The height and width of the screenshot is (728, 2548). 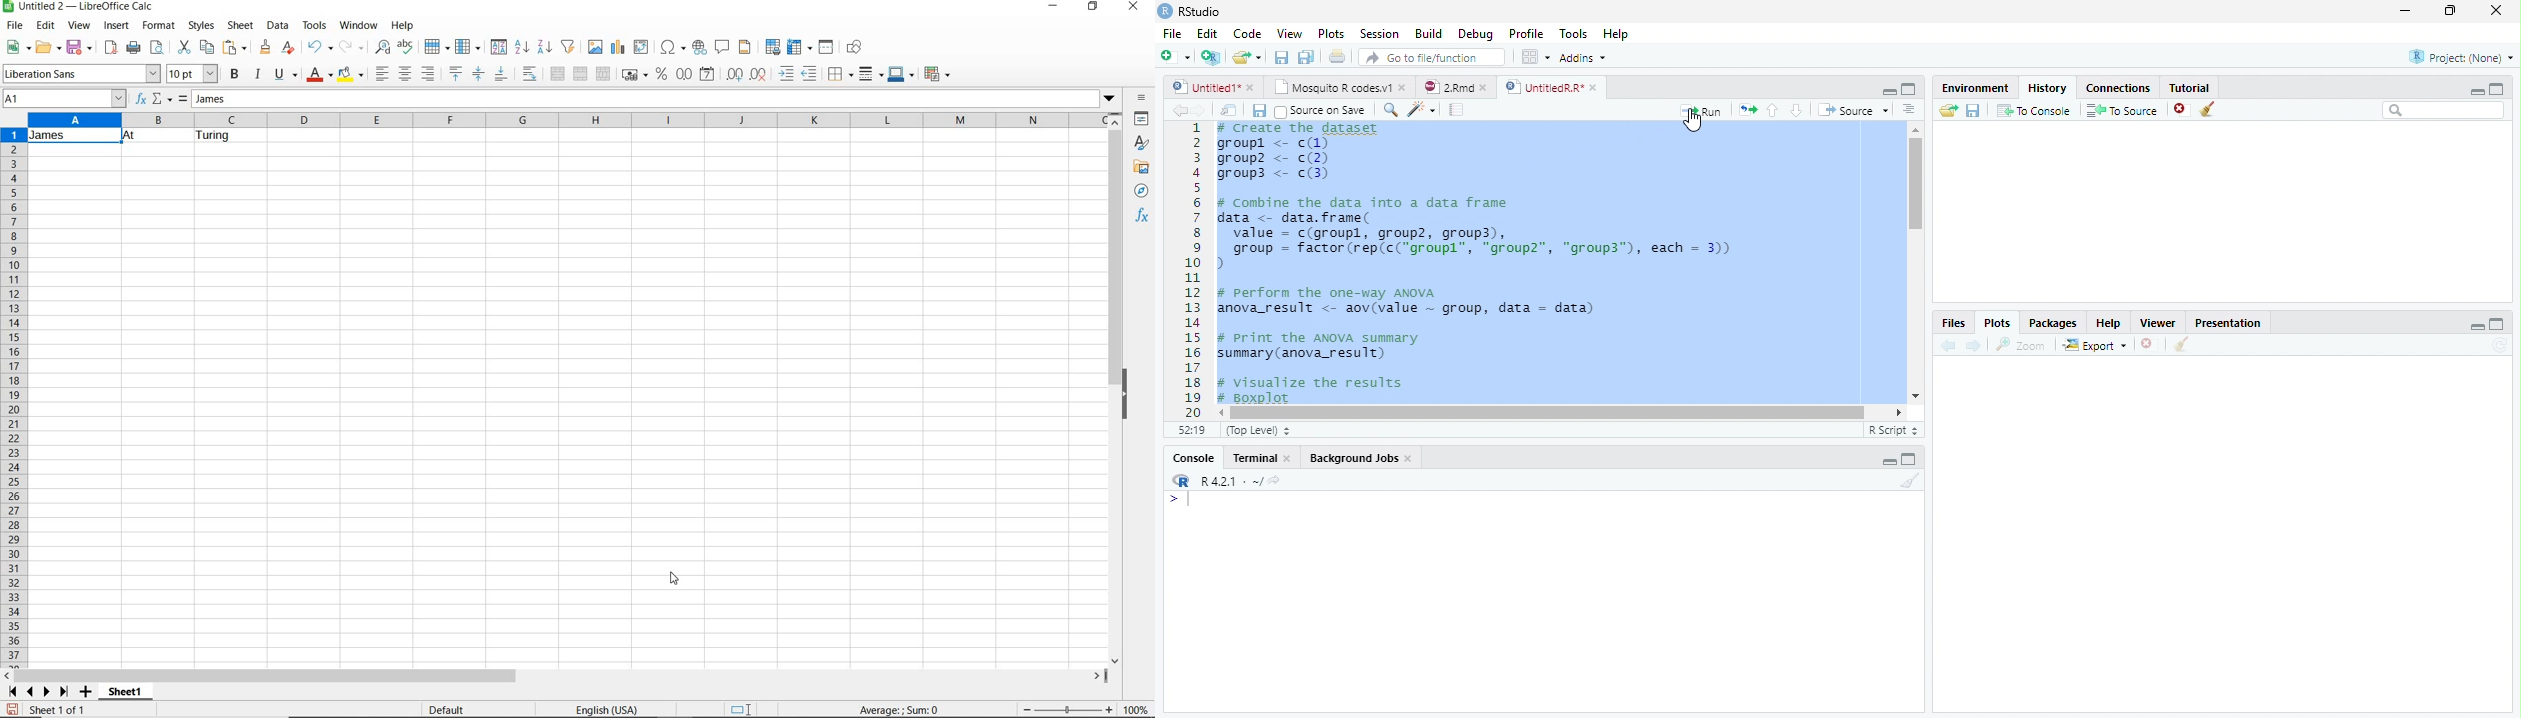 I want to click on R script, so click(x=1891, y=429).